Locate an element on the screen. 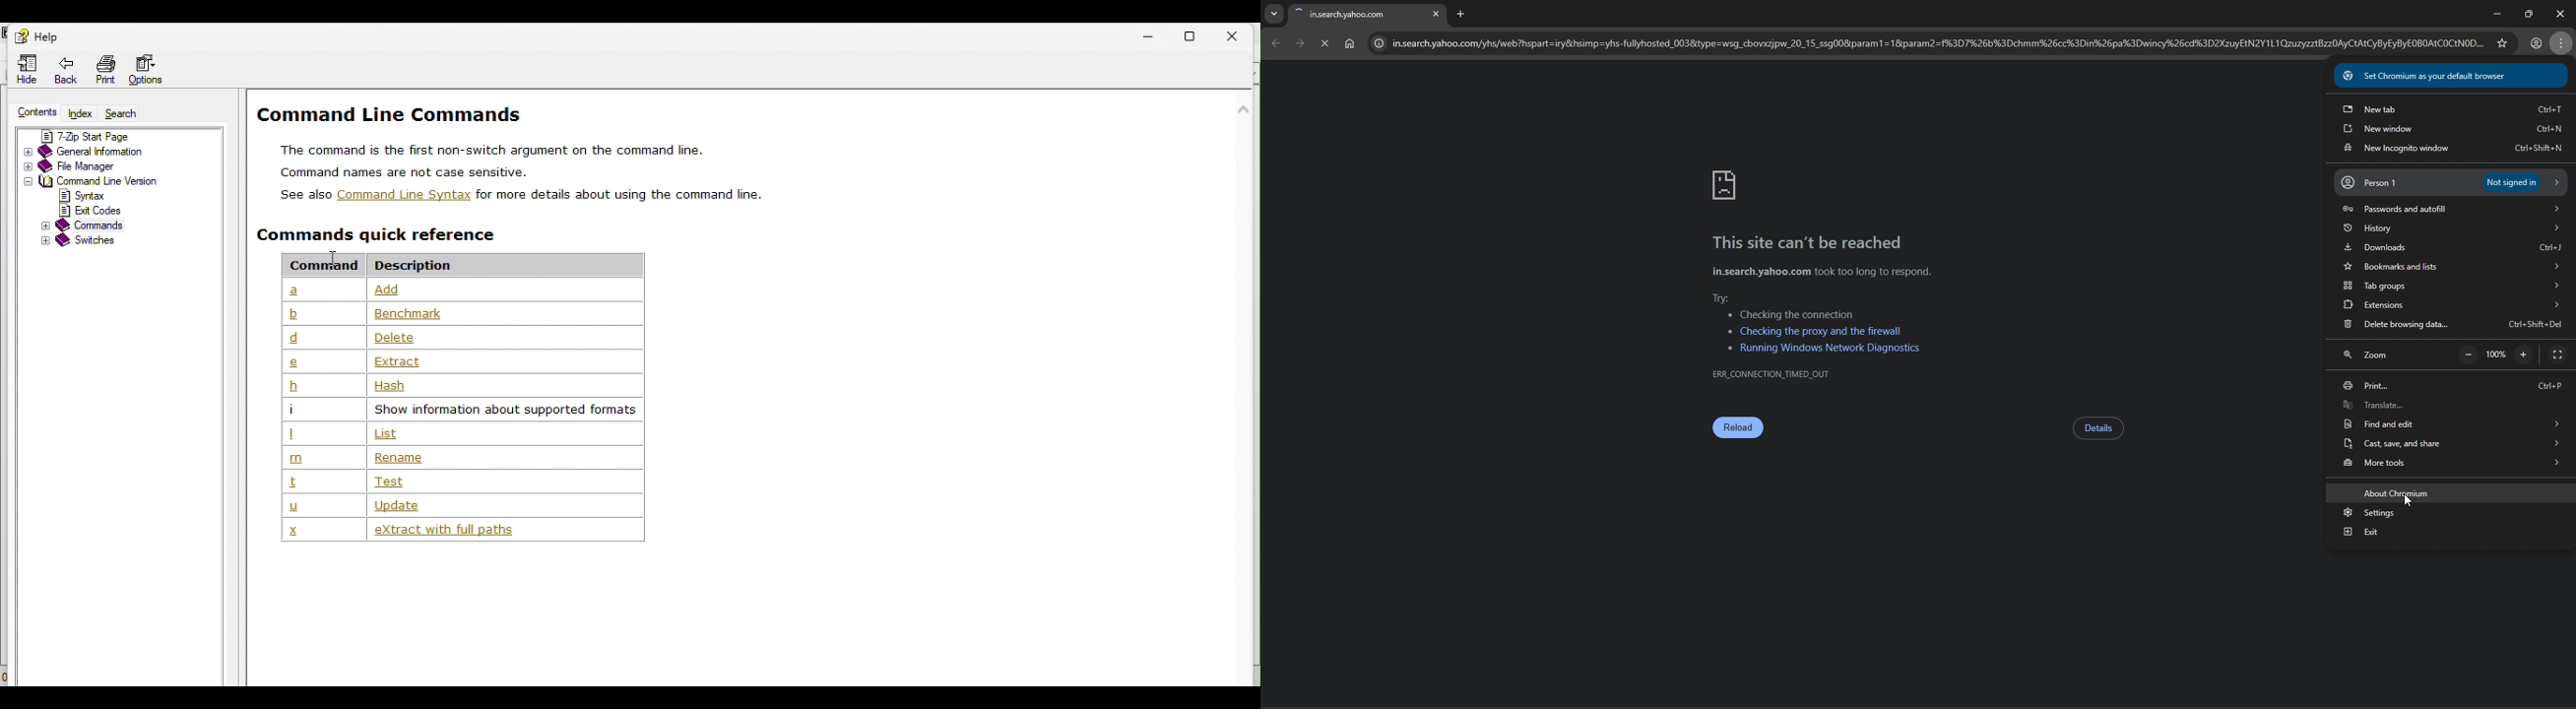 This screenshot has height=728, width=2576. description is located at coordinates (478, 531).